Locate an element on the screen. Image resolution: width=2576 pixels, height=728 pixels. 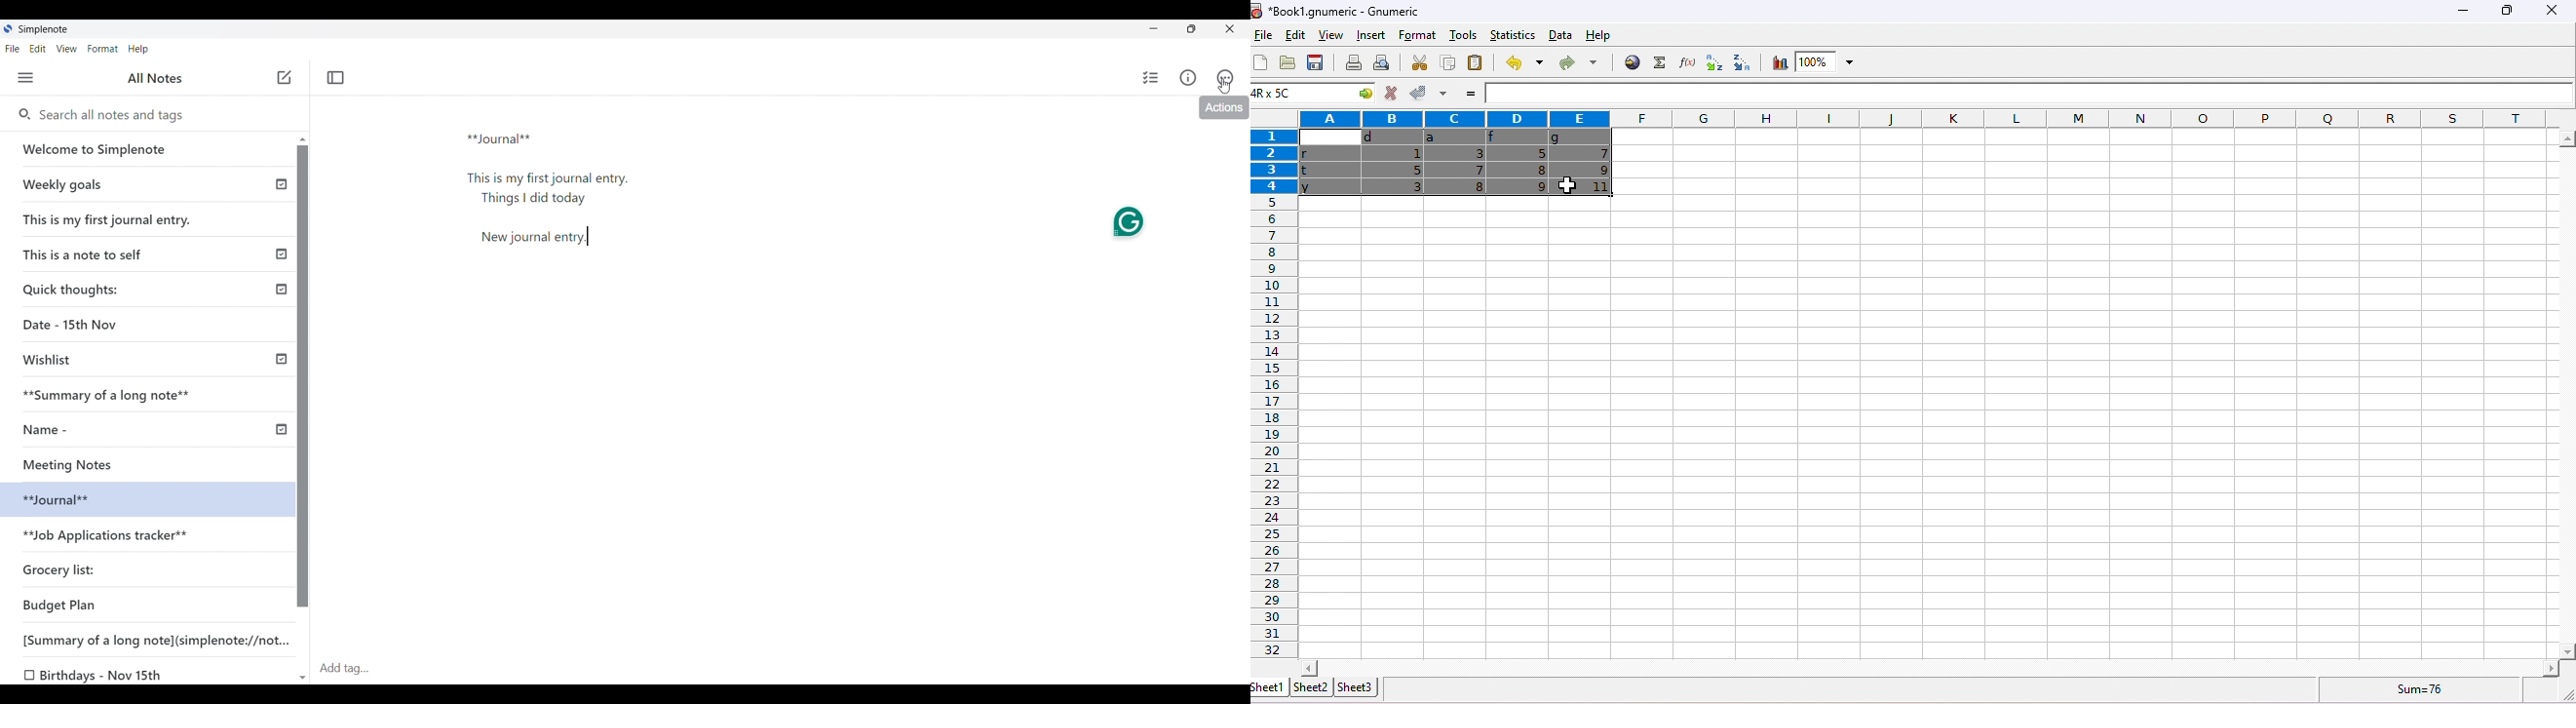
Toggle focus mode is located at coordinates (336, 78).